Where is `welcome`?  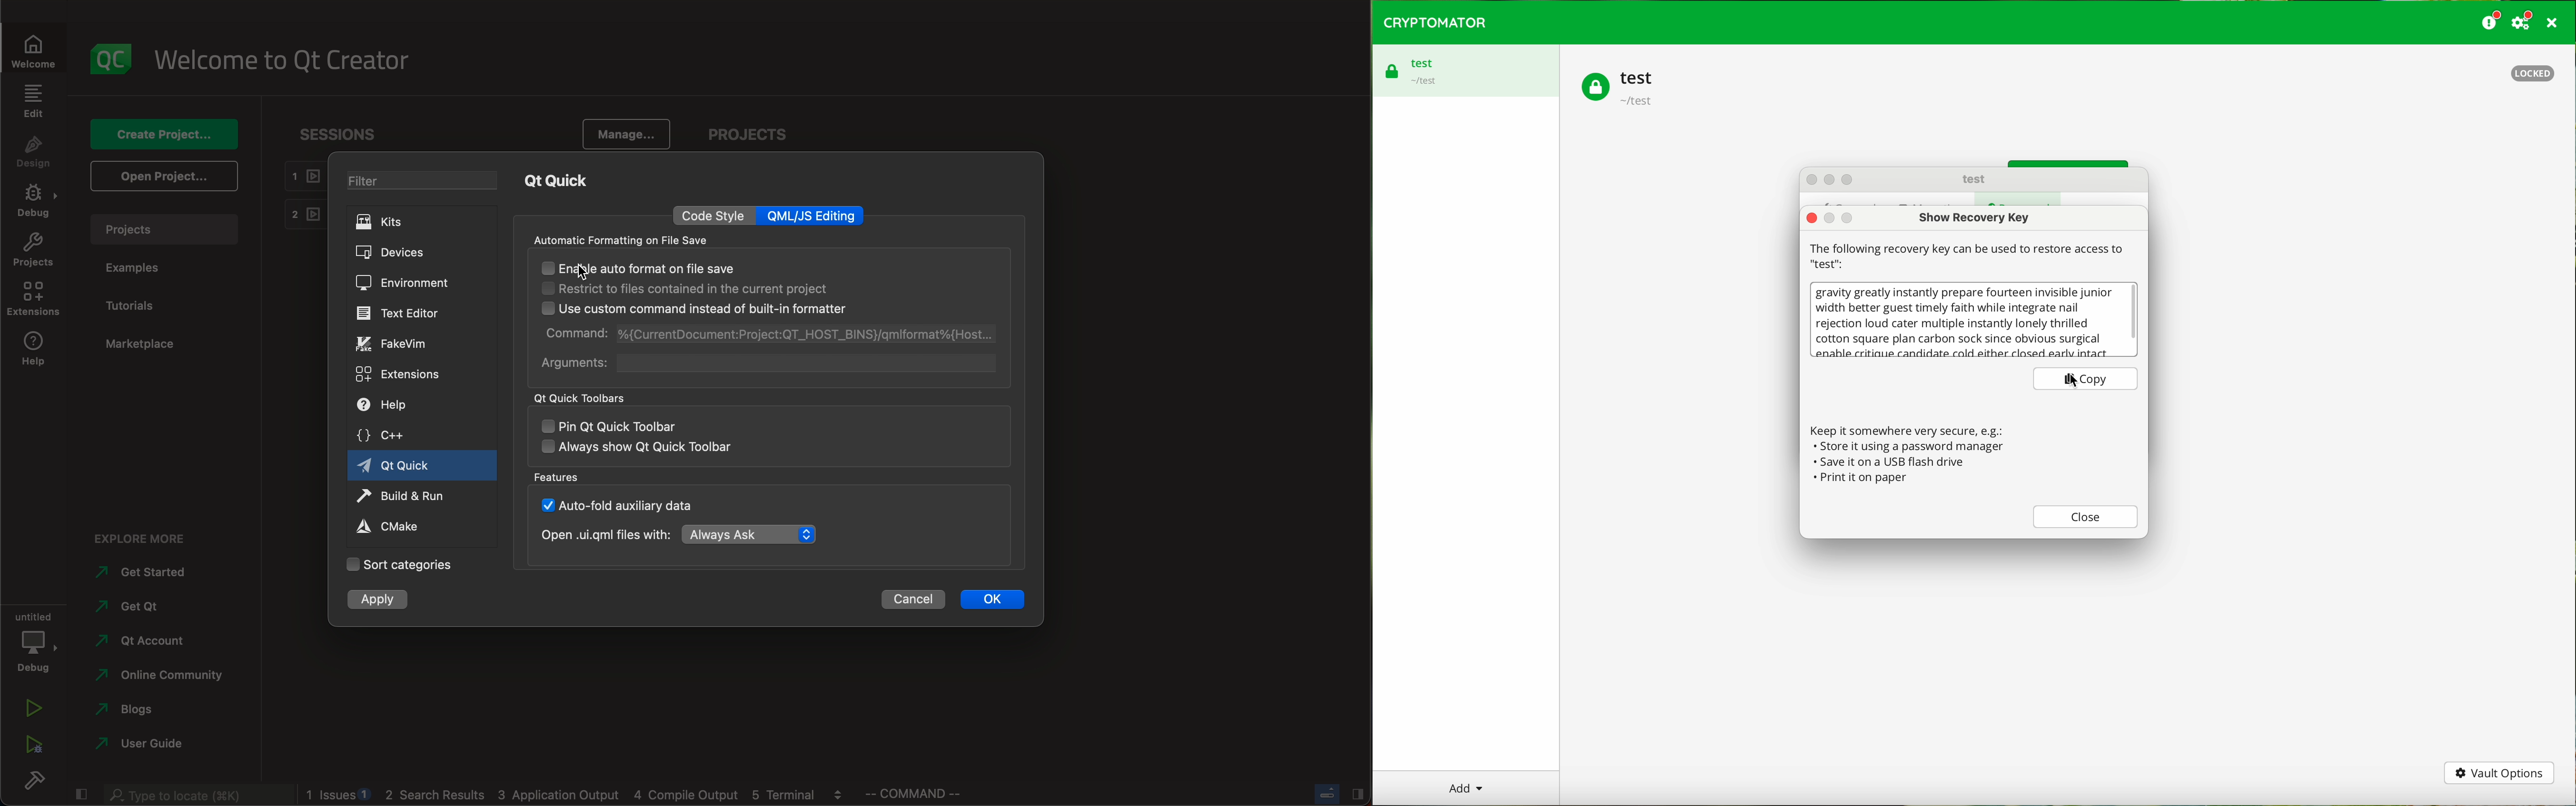
welcome is located at coordinates (285, 60).